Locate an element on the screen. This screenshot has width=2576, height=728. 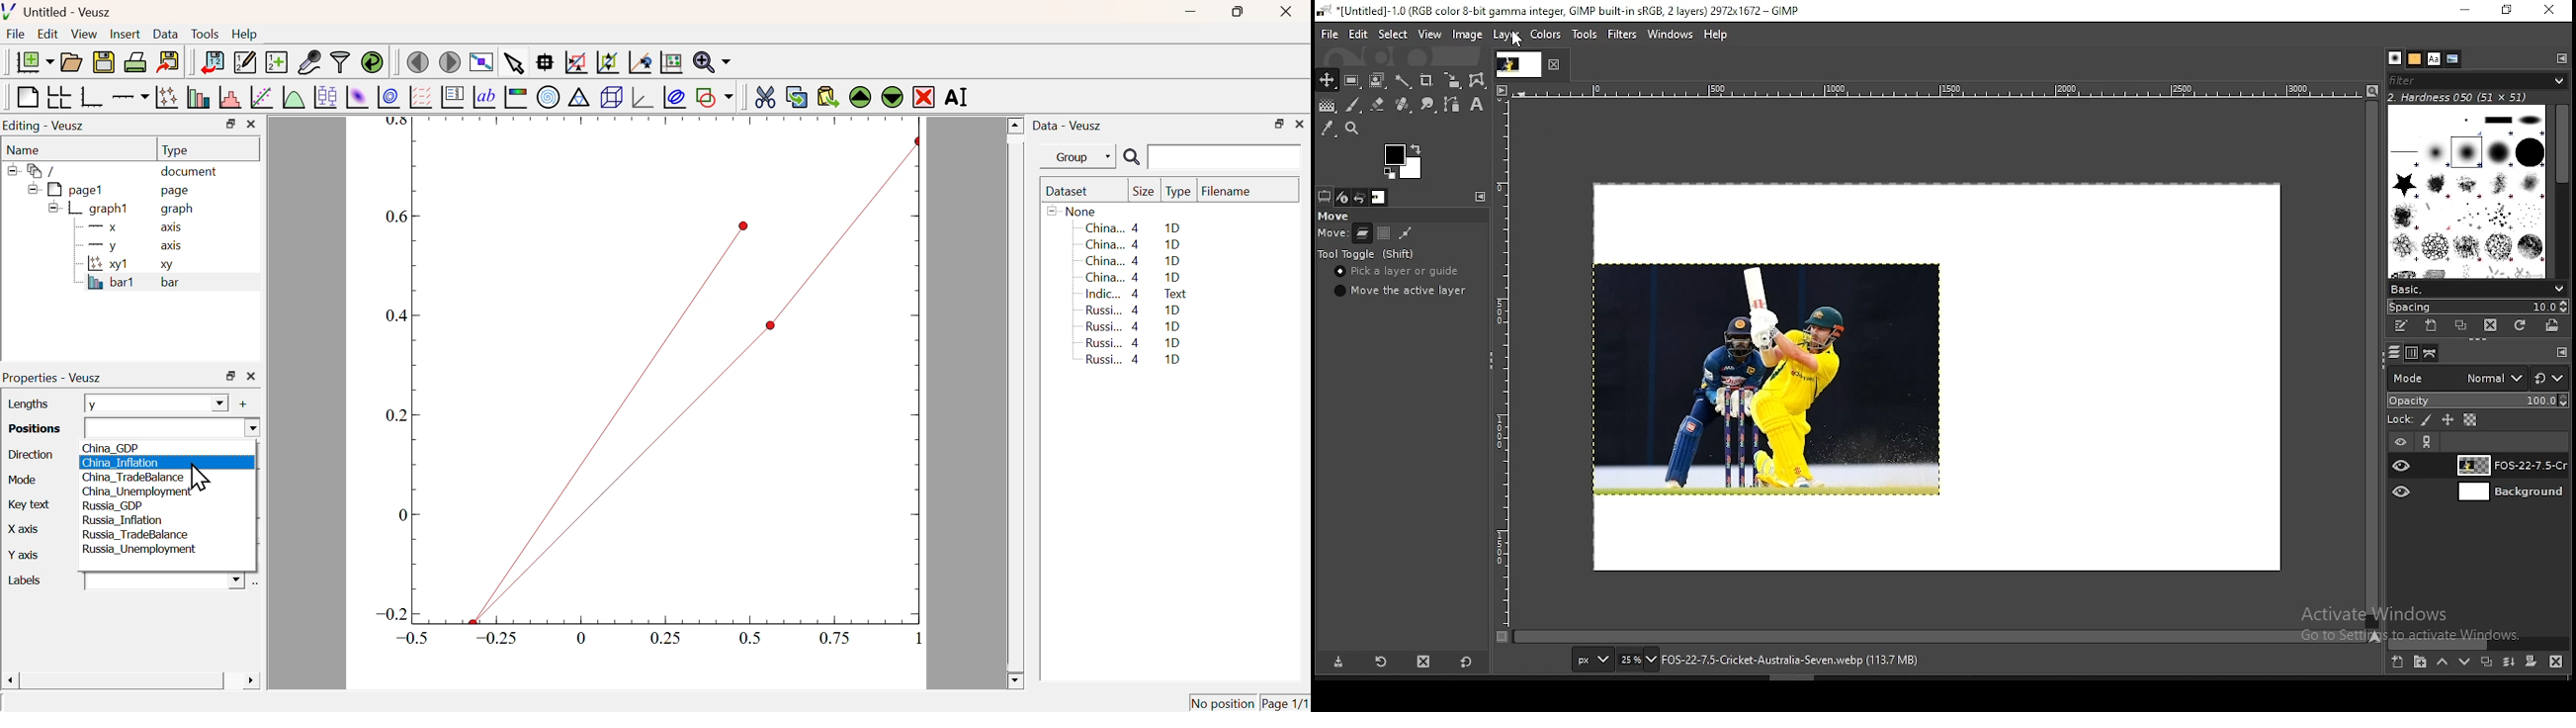
Data - Veusz is located at coordinates (1070, 126).